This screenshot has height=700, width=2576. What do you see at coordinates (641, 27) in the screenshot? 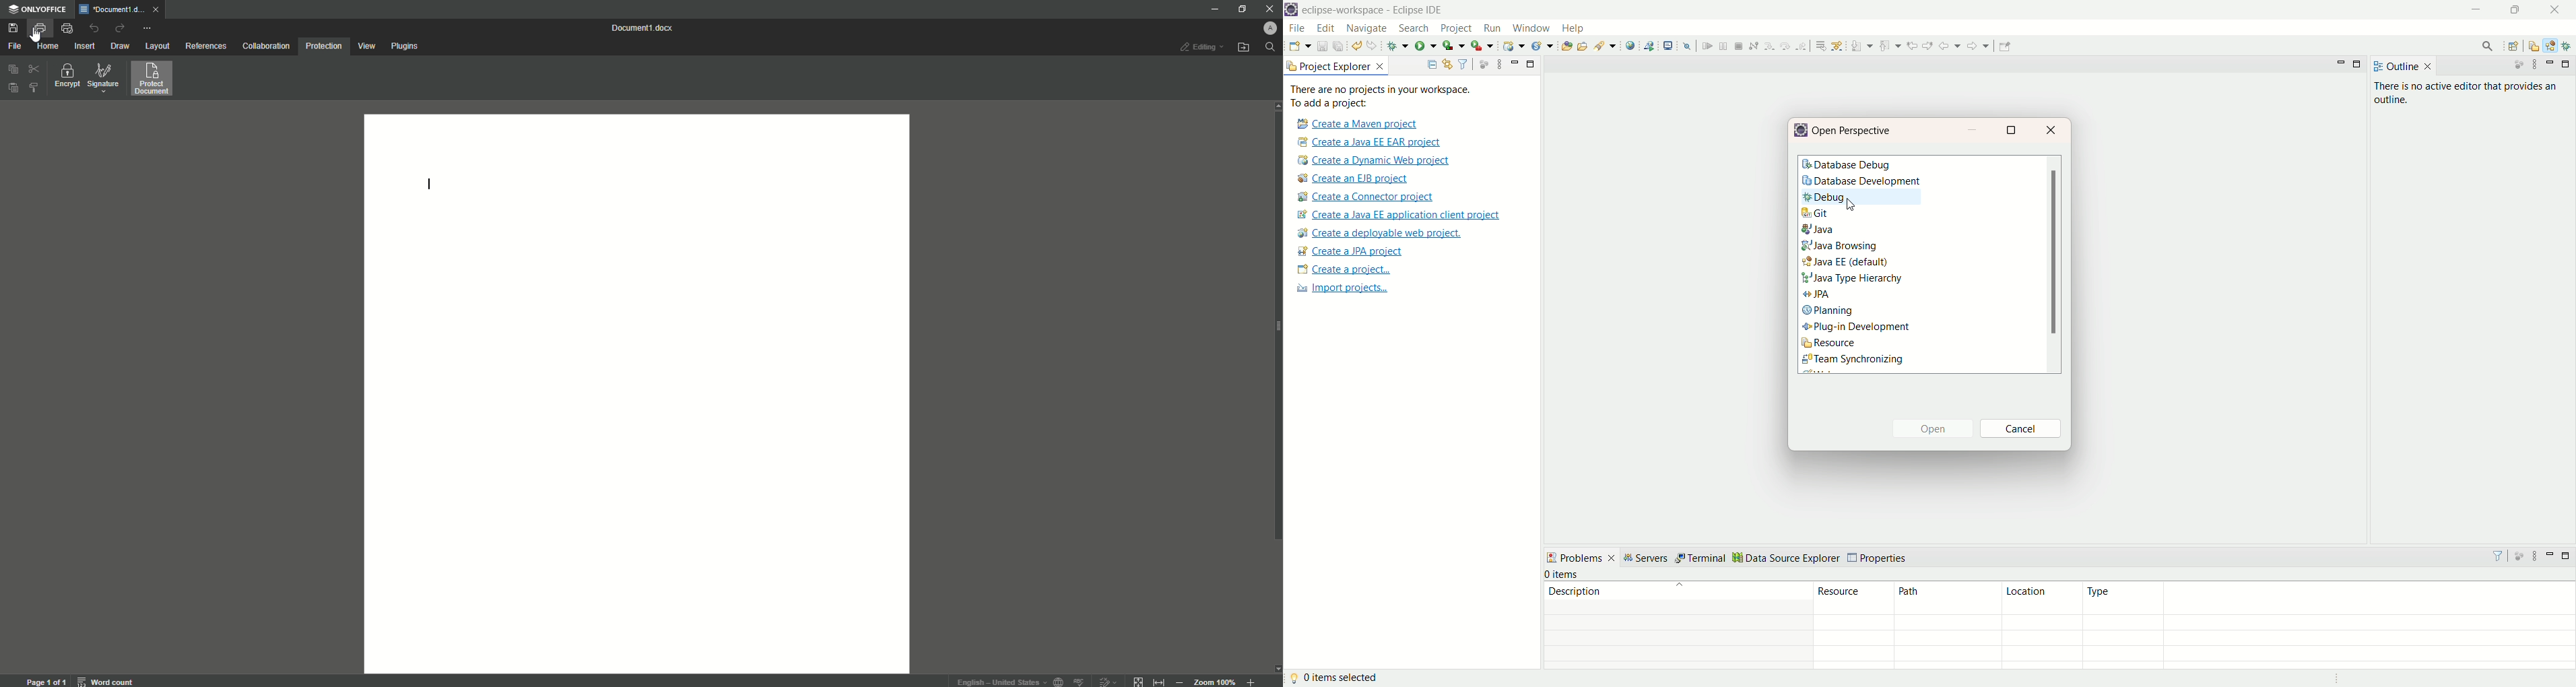
I see `Document 1` at bounding box center [641, 27].